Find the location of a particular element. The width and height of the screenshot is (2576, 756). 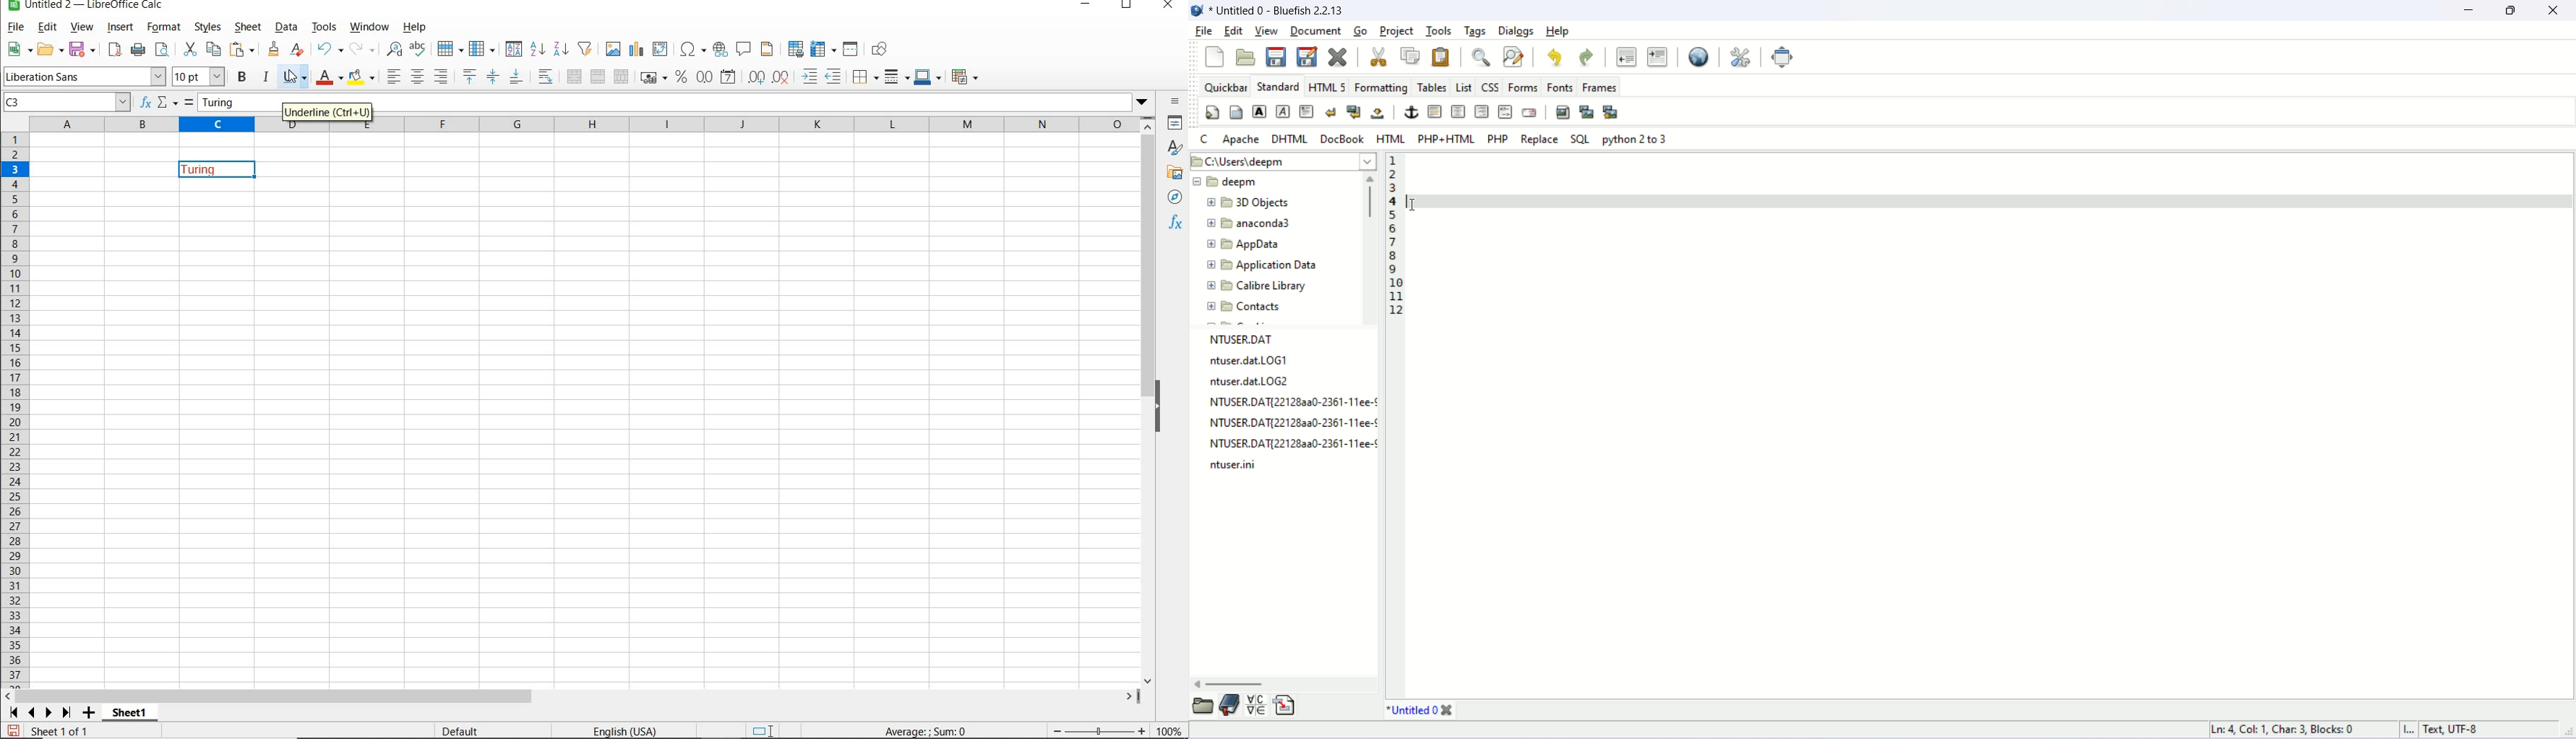

DocBook is located at coordinates (1341, 139).